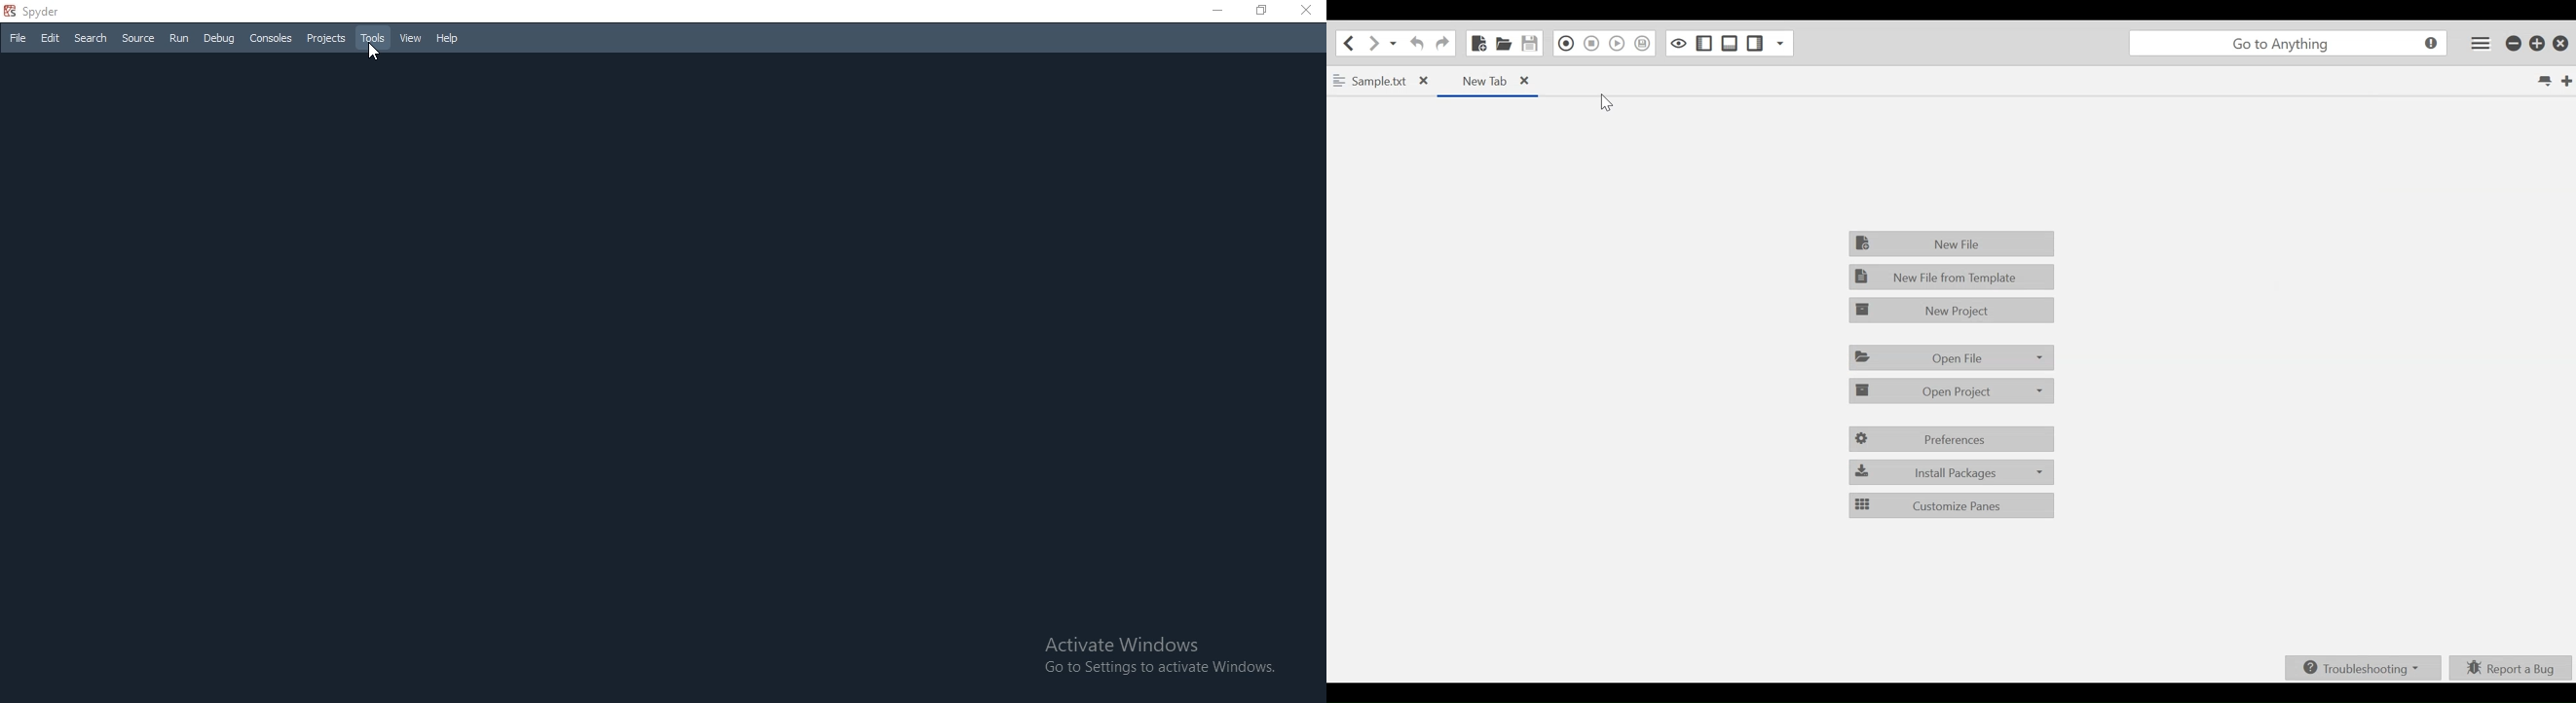 This screenshot has width=2576, height=728. I want to click on , so click(326, 38).